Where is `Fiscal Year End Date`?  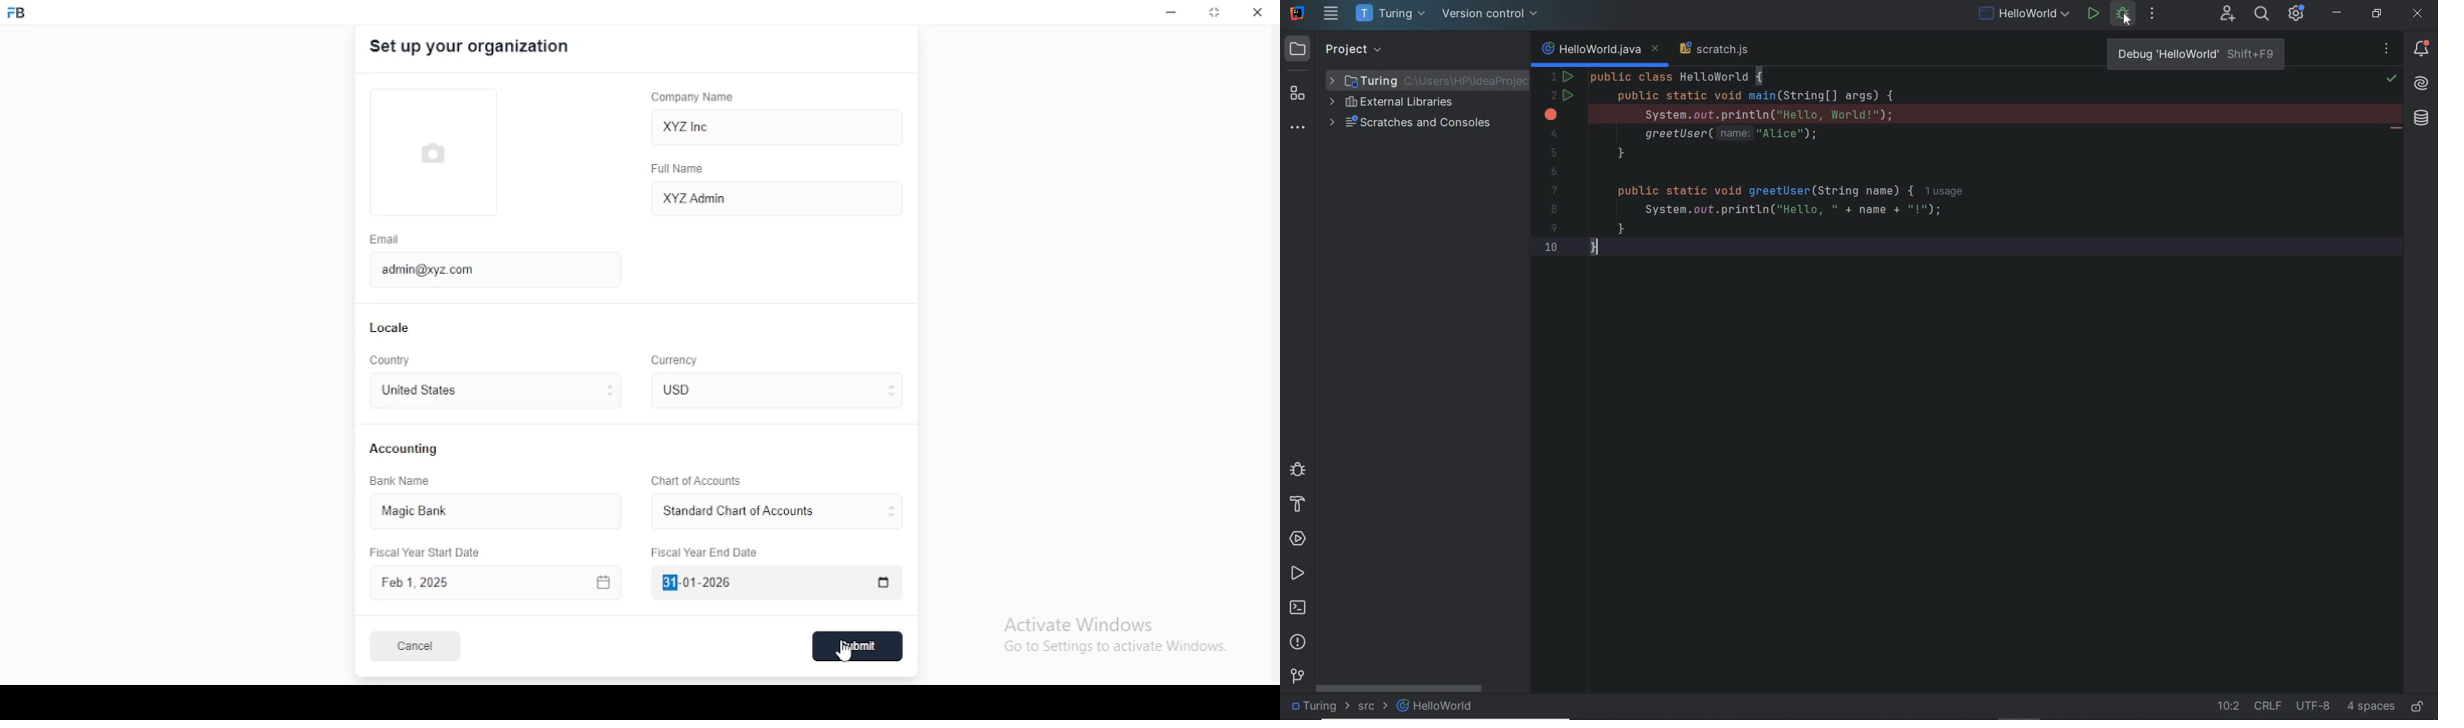 Fiscal Year End Date is located at coordinates (771, 583).